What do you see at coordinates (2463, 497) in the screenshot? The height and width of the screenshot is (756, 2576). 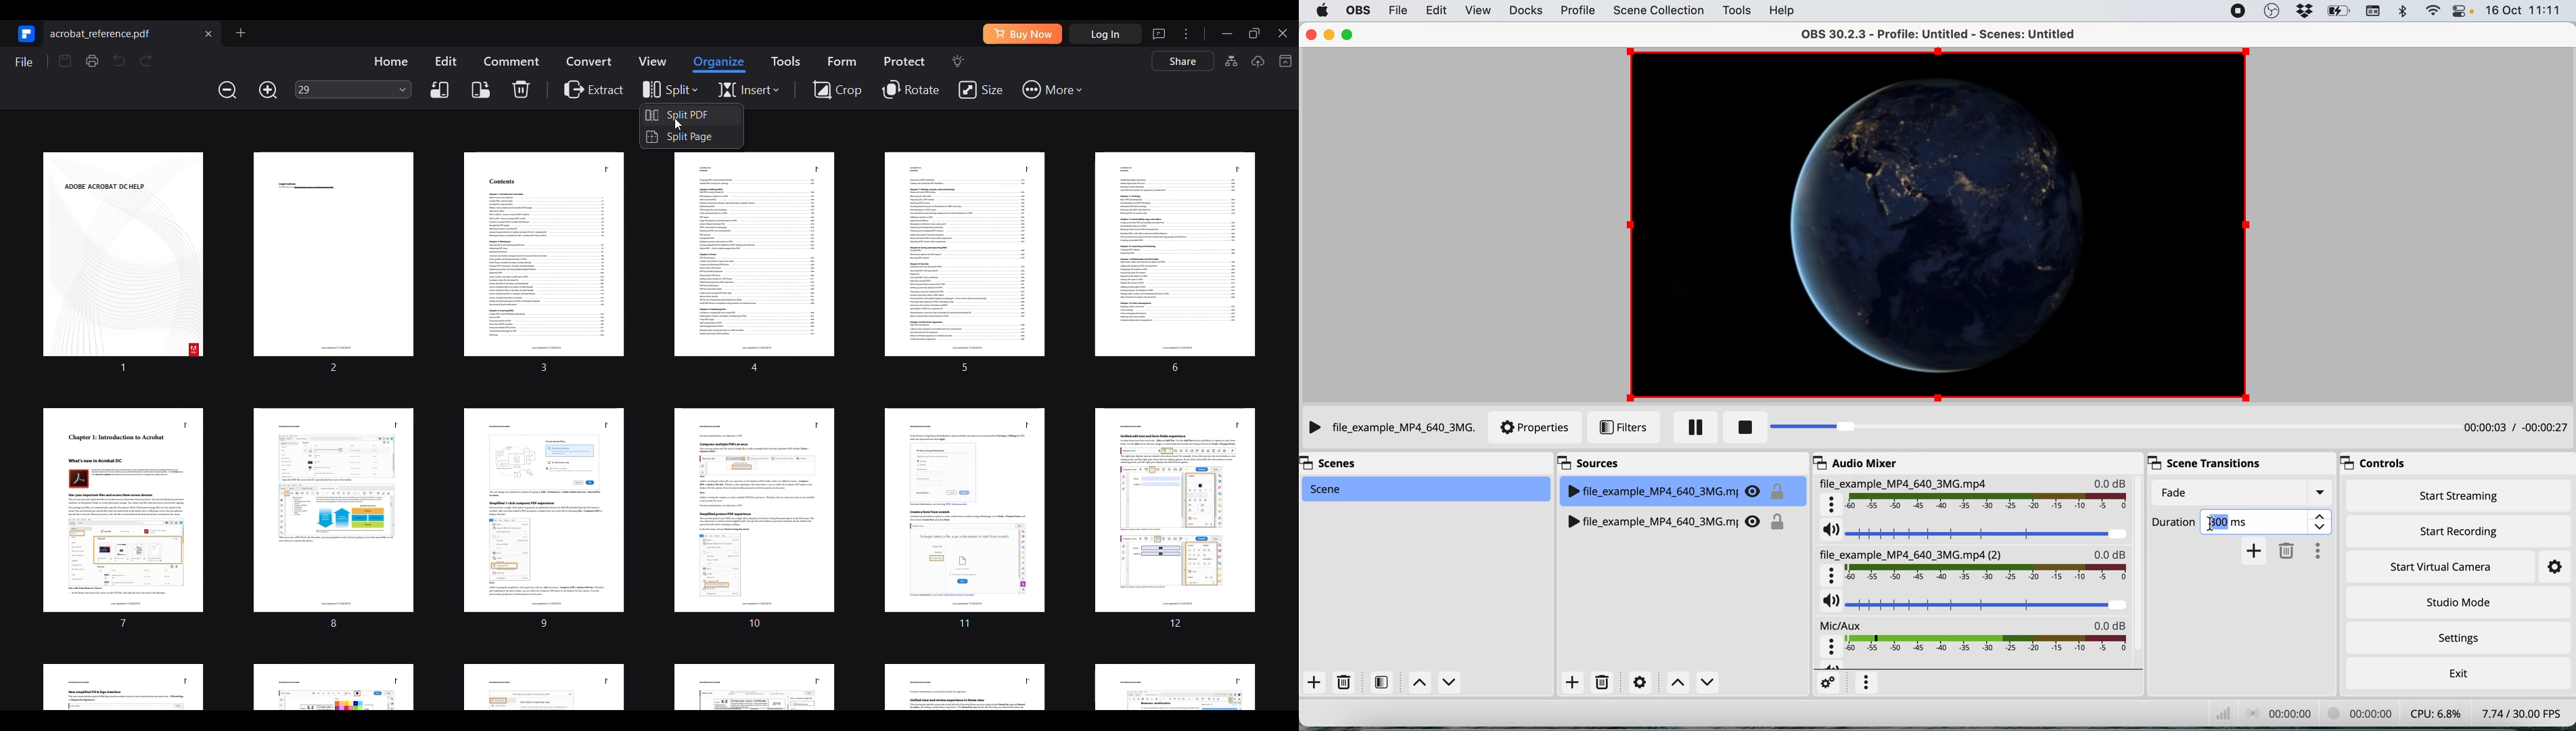 I see `start streaming` at bounding box center [2463, 497].